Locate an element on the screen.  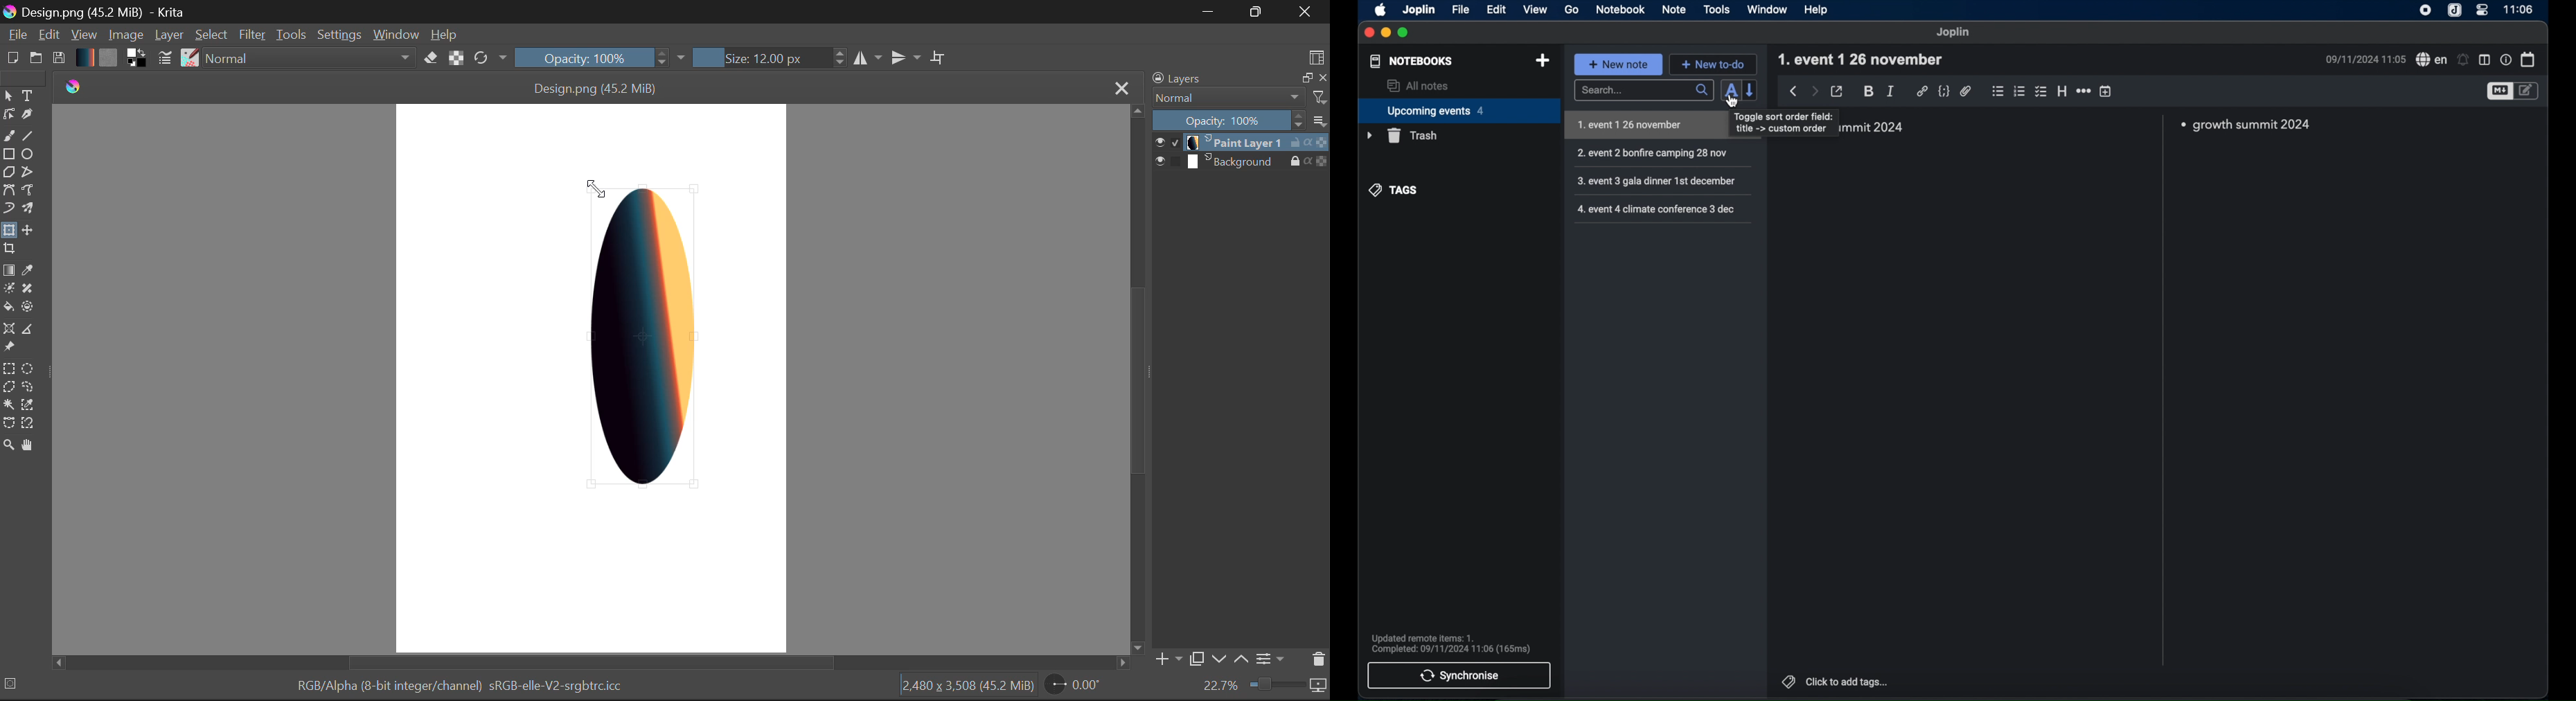
Opacity is located at coordinates (601, 57).